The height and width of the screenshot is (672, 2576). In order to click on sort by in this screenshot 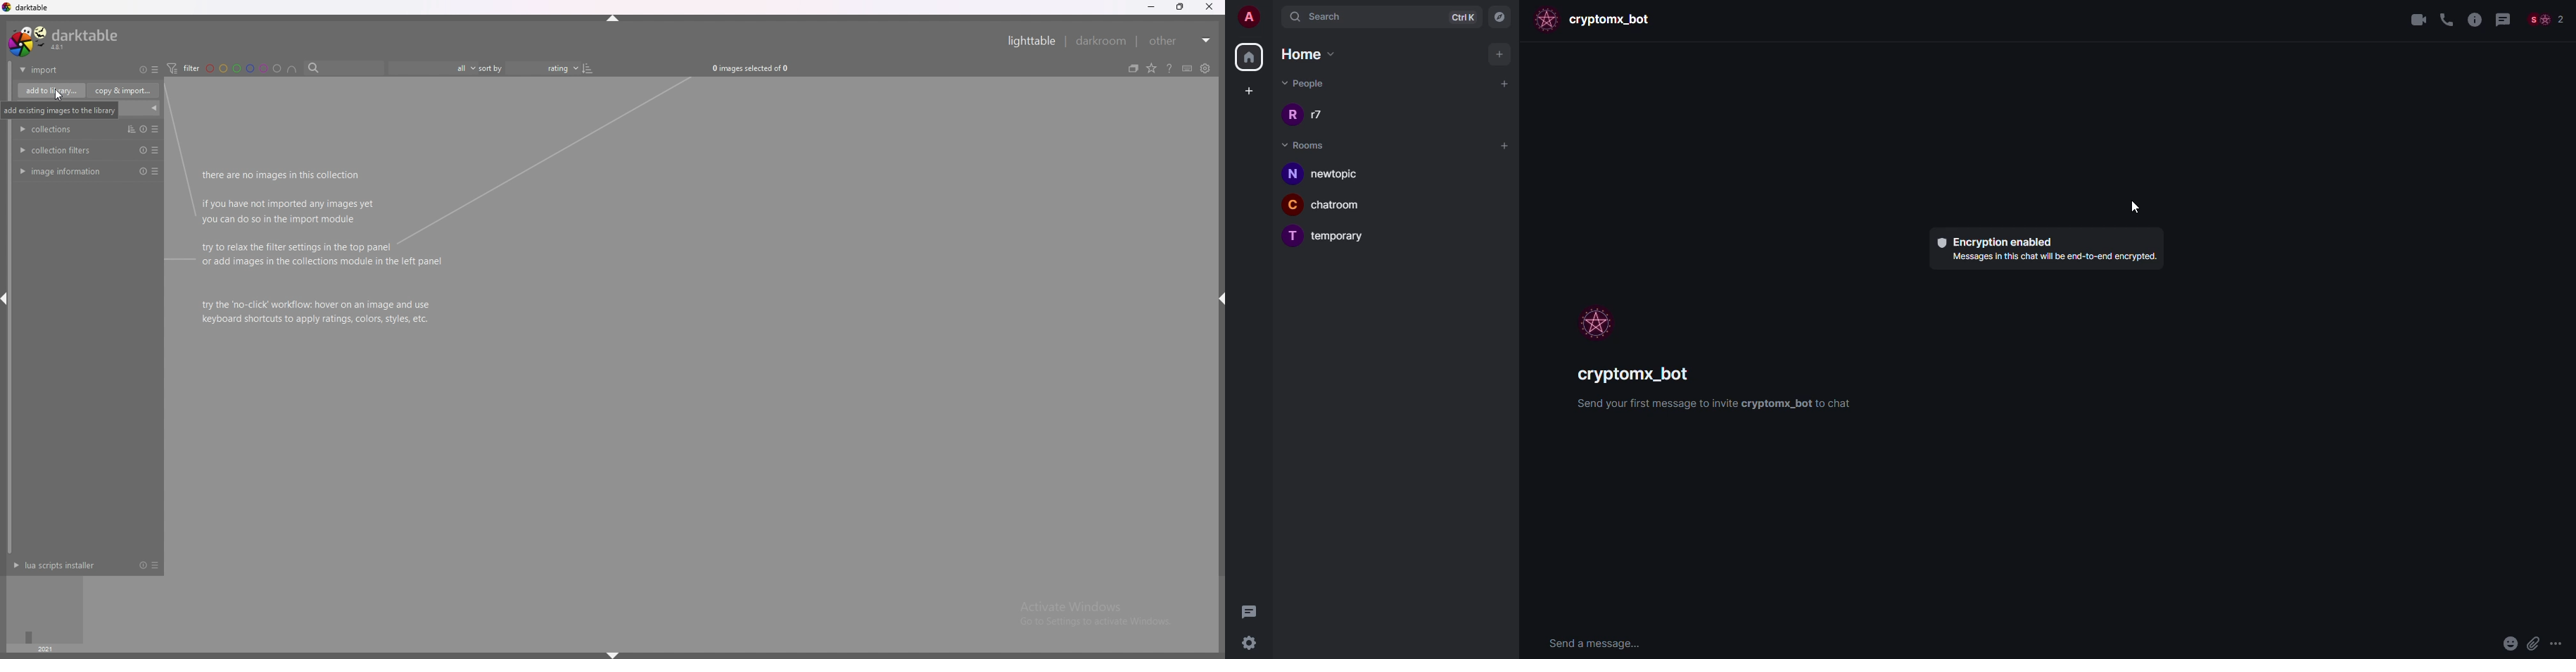, I will do `click(529, 68)`.